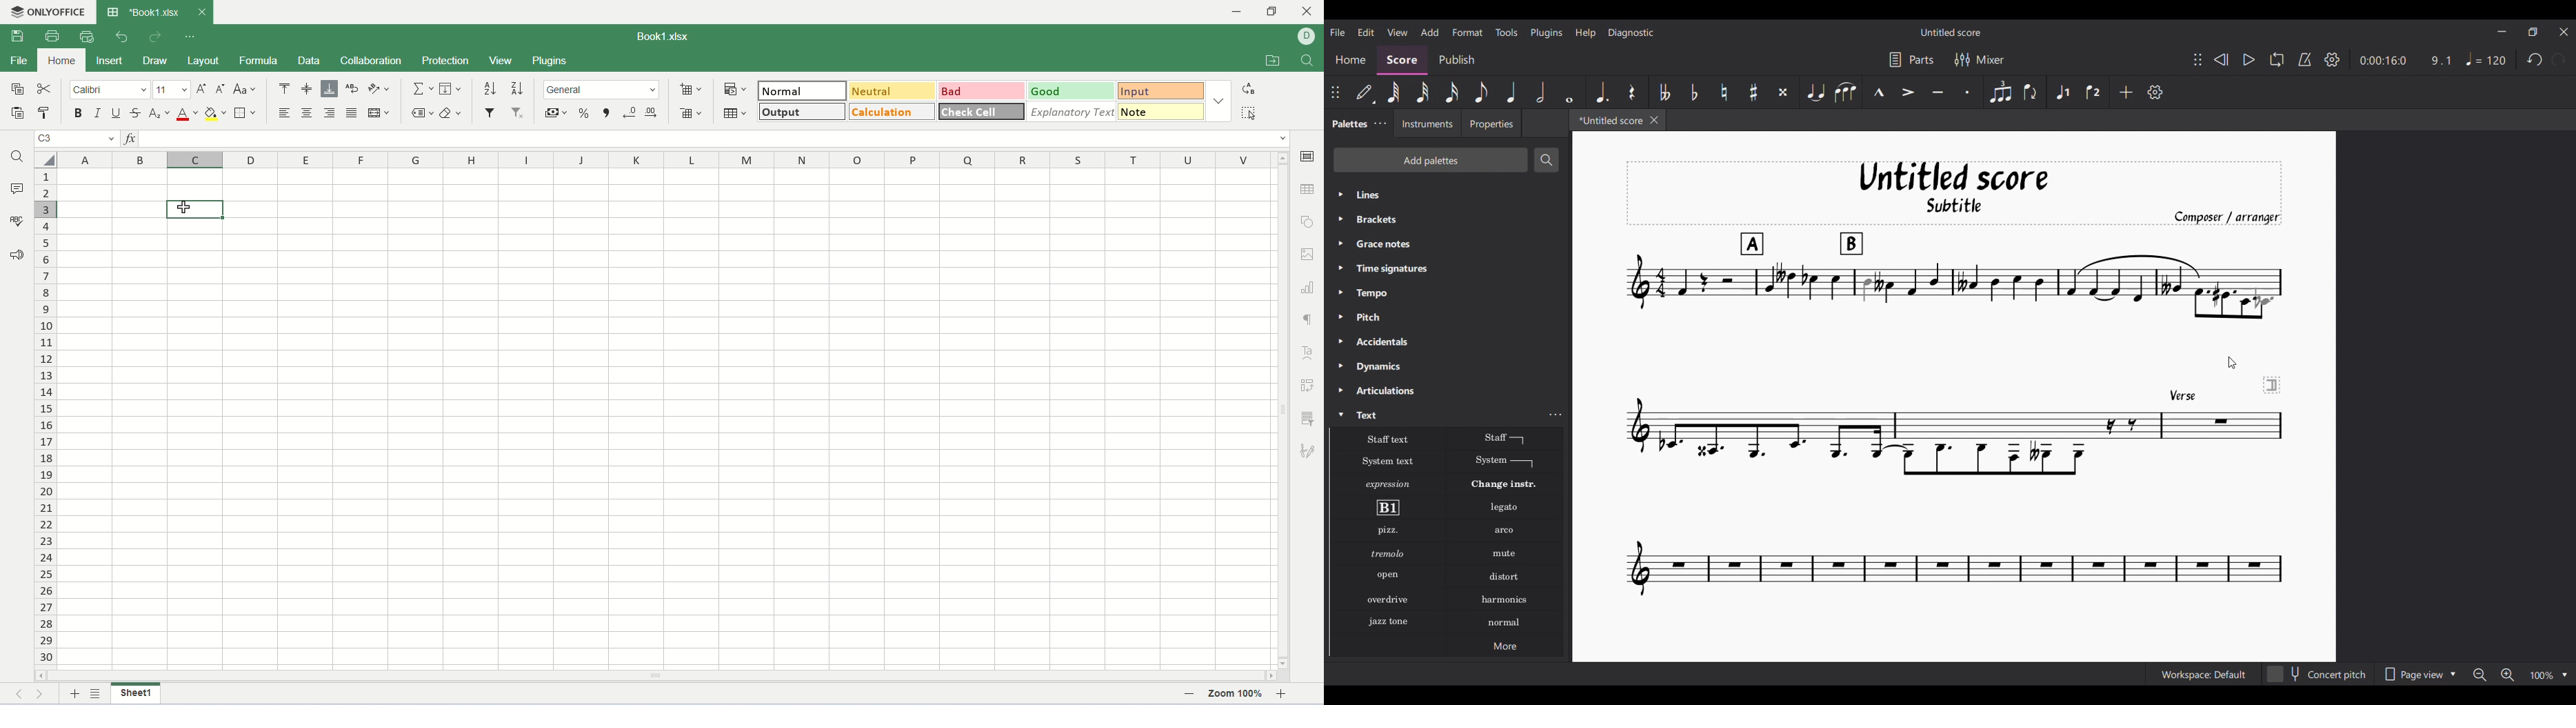 This screenshot has width=2576, height=728. I want to click on Palette settings, so click(1381, 123).